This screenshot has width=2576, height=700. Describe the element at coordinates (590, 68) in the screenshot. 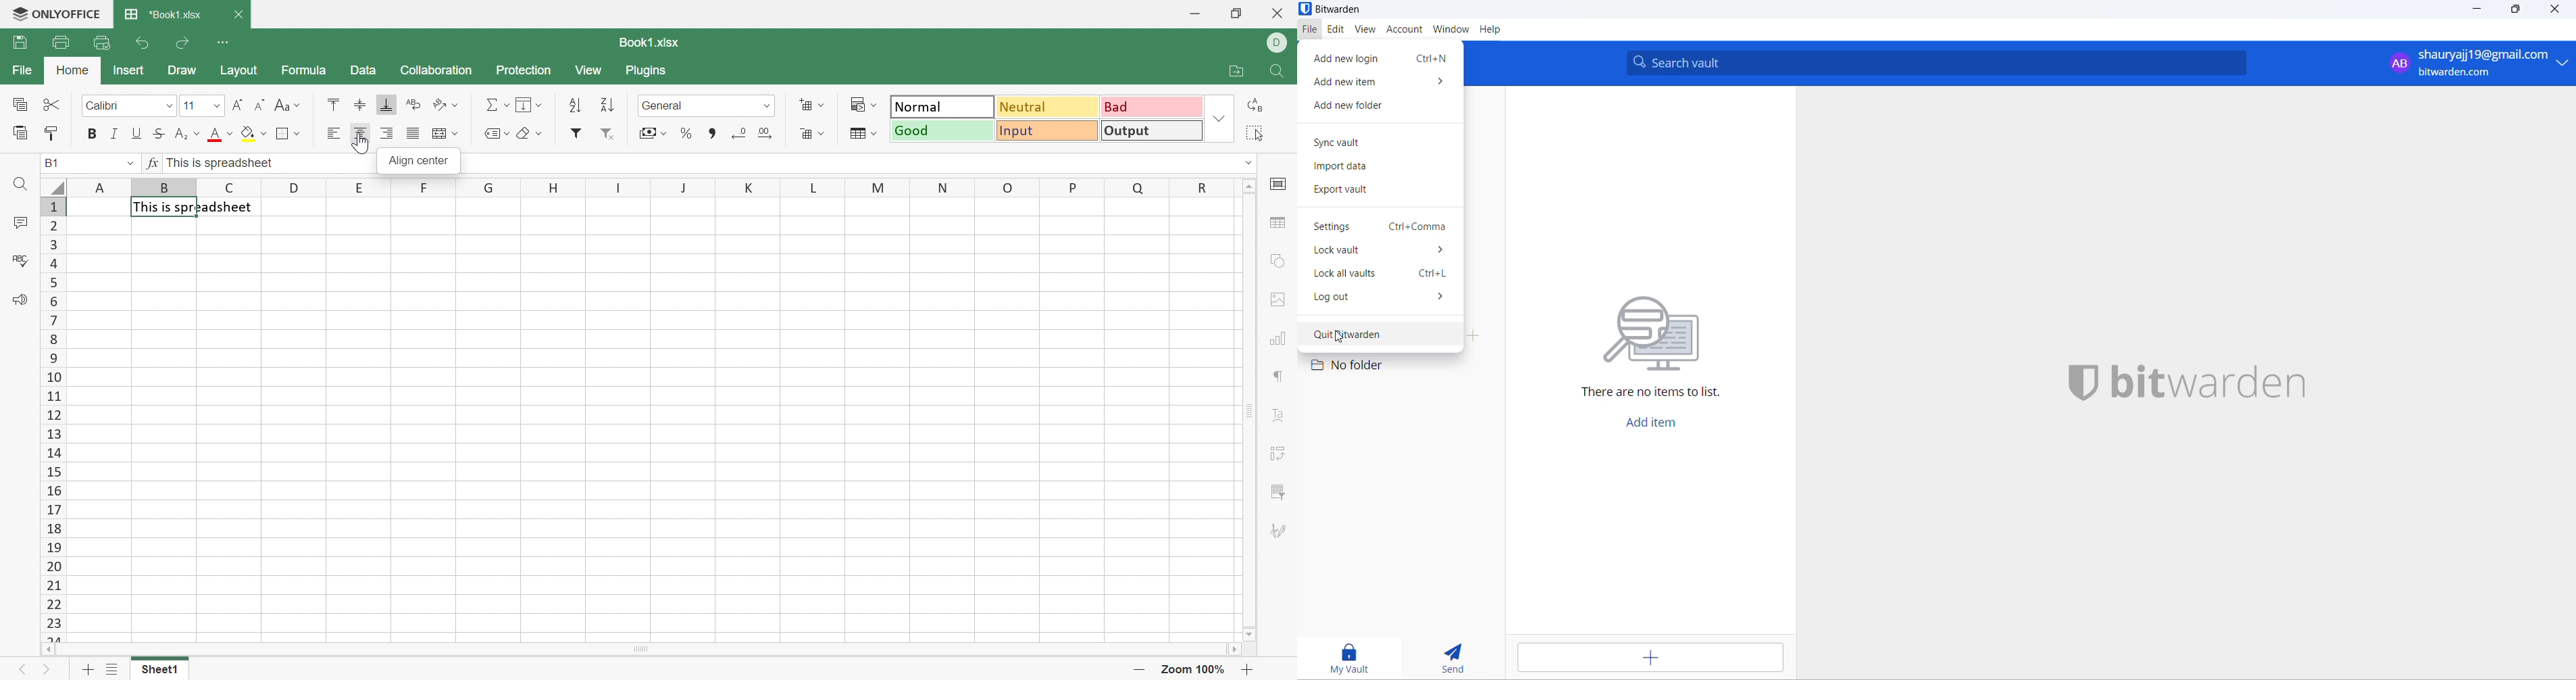

I see `View` at that location.